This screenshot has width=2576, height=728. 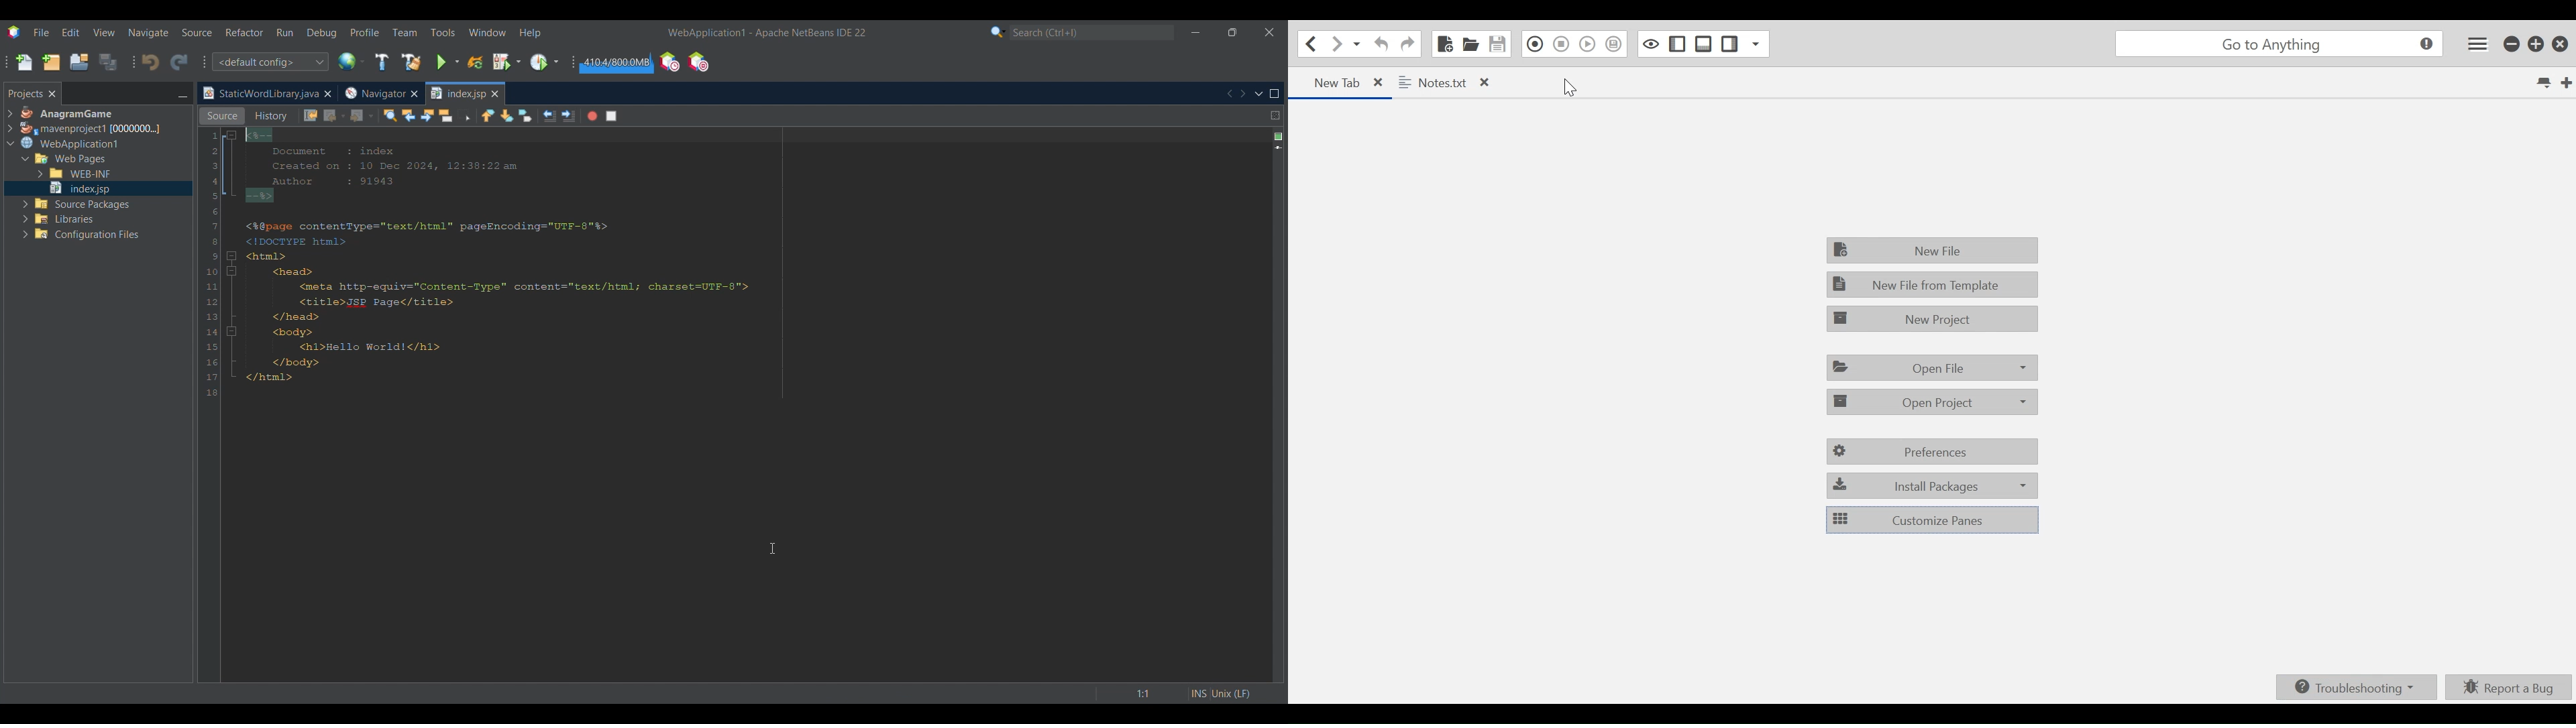 What do you see at coordinates (2543, 82) in the screenshot?
I see `List all tabs` at bounding box center [2543, 82].